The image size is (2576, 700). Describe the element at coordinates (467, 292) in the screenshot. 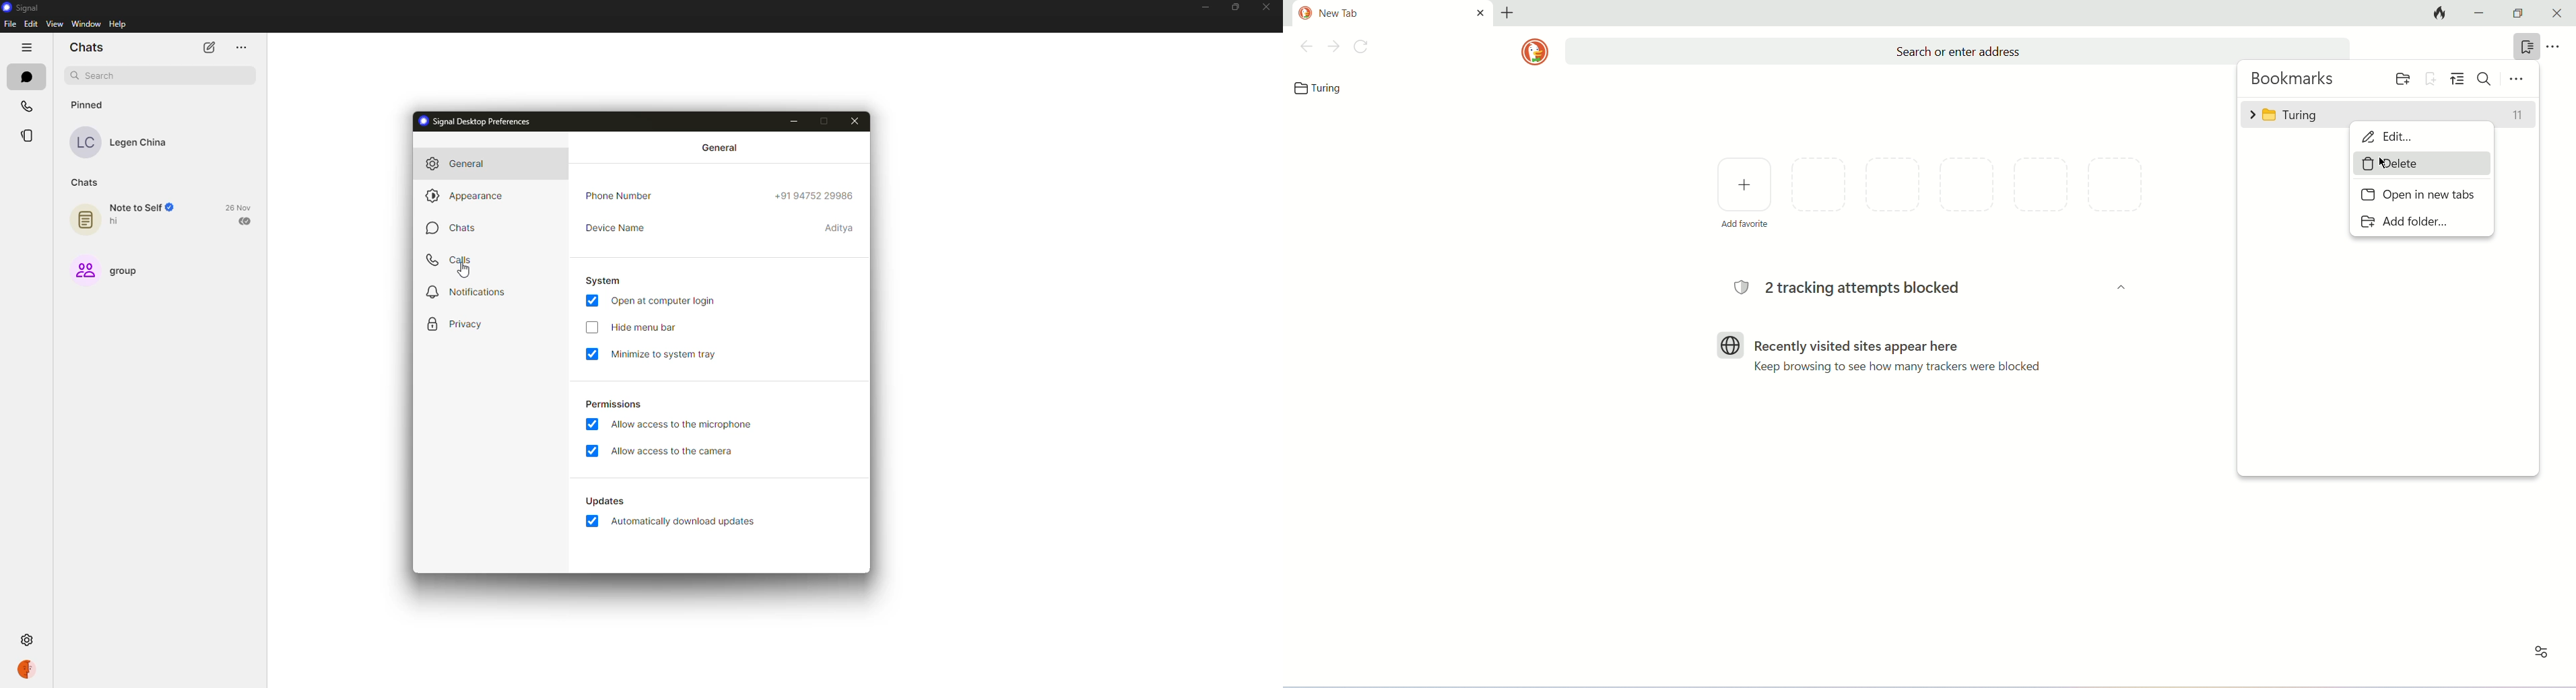

I see `notifications` at that location.